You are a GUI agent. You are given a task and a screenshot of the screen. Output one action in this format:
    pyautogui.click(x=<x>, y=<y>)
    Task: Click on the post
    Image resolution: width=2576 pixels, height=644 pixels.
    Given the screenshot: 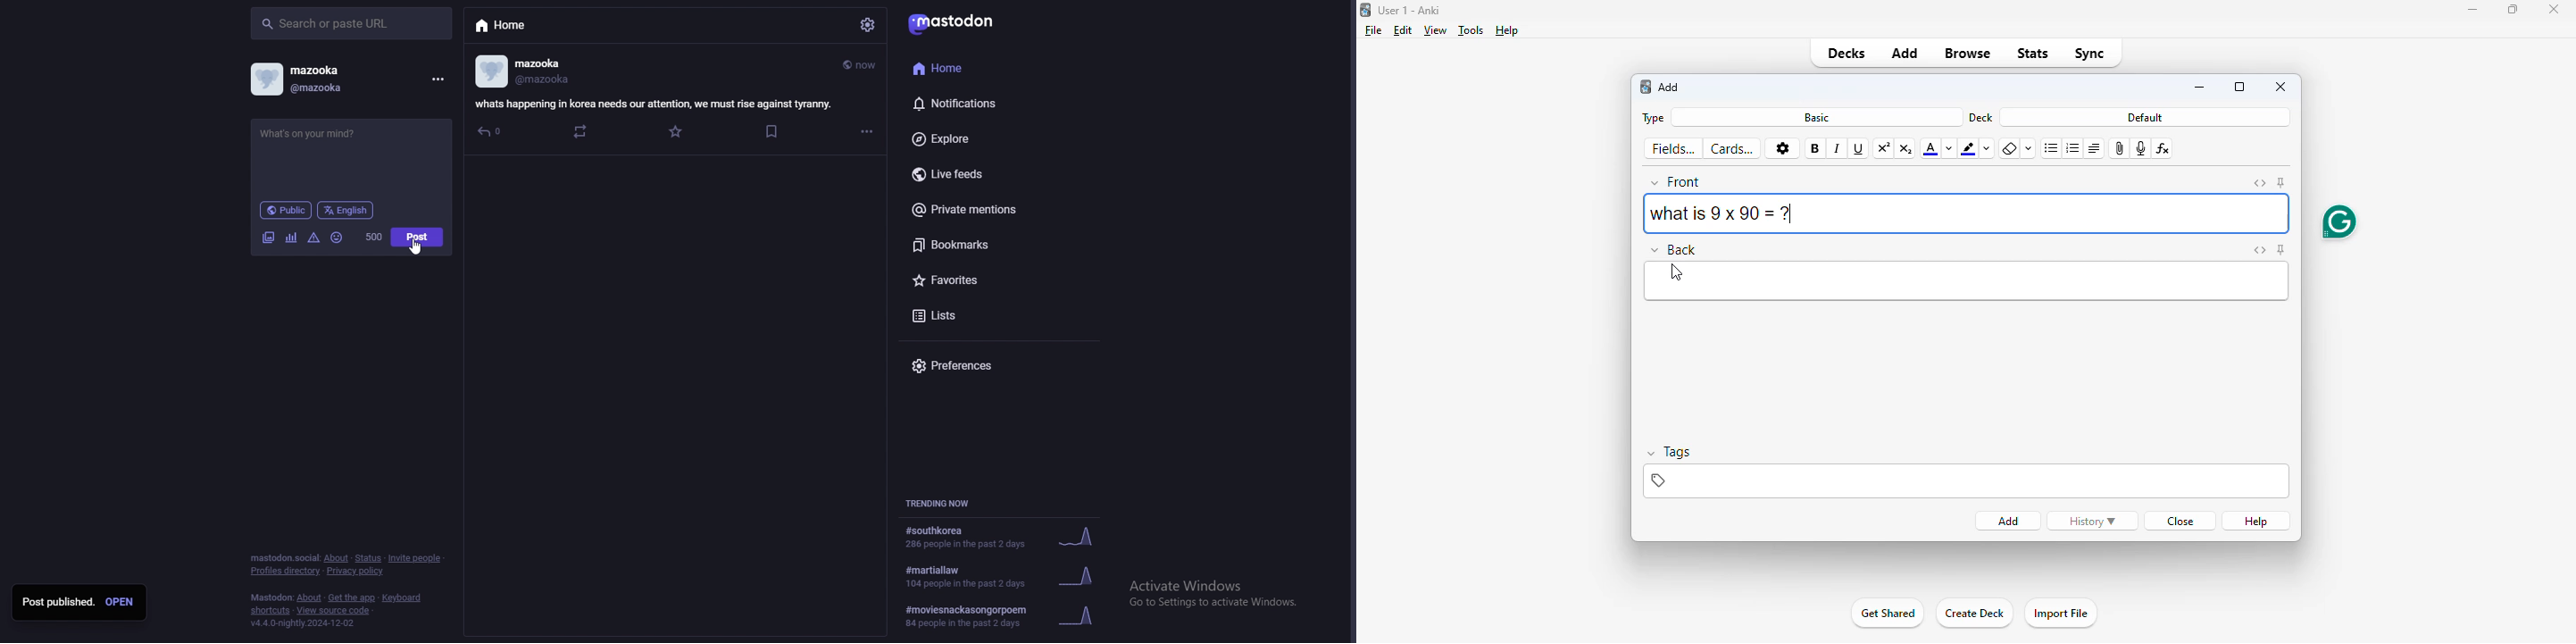 What is the action you would take?
    pyautogui.click(x=418, y=237)
    